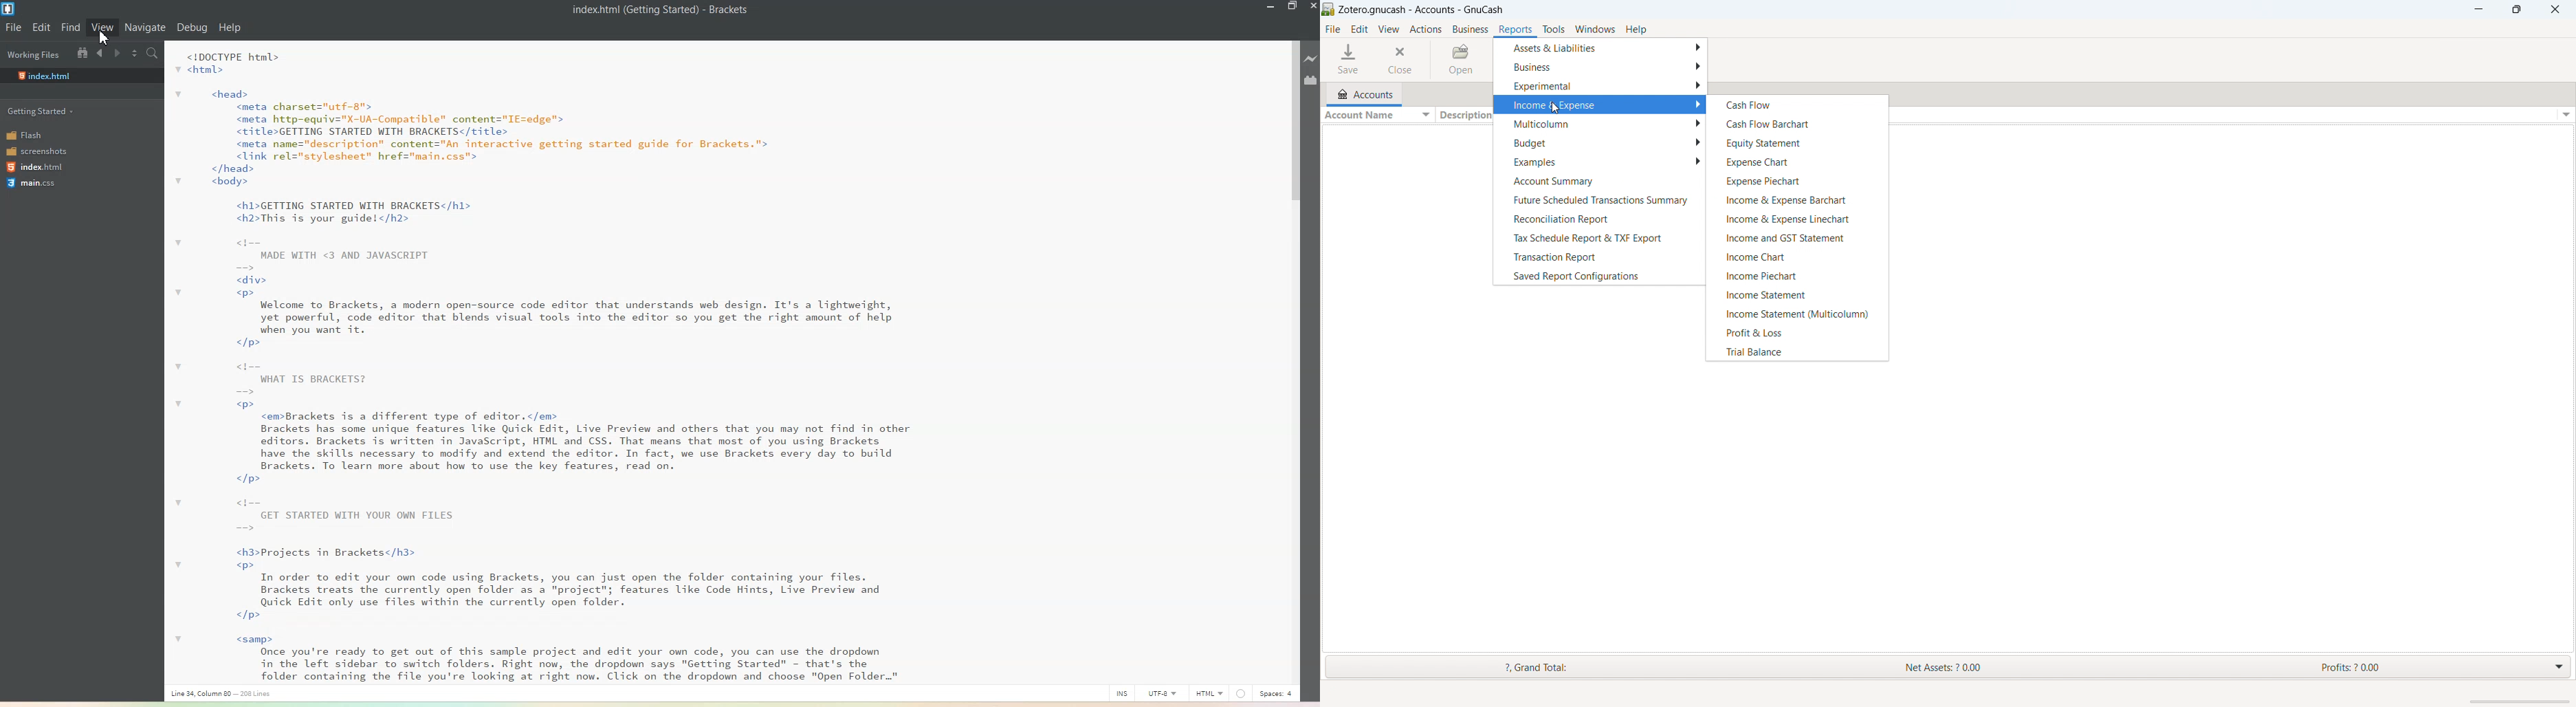 The width and height of the screenshot is (2576, 728). Describe the element at coordinates (561, 365) in the screenshot. I see `Text 1` at that location.